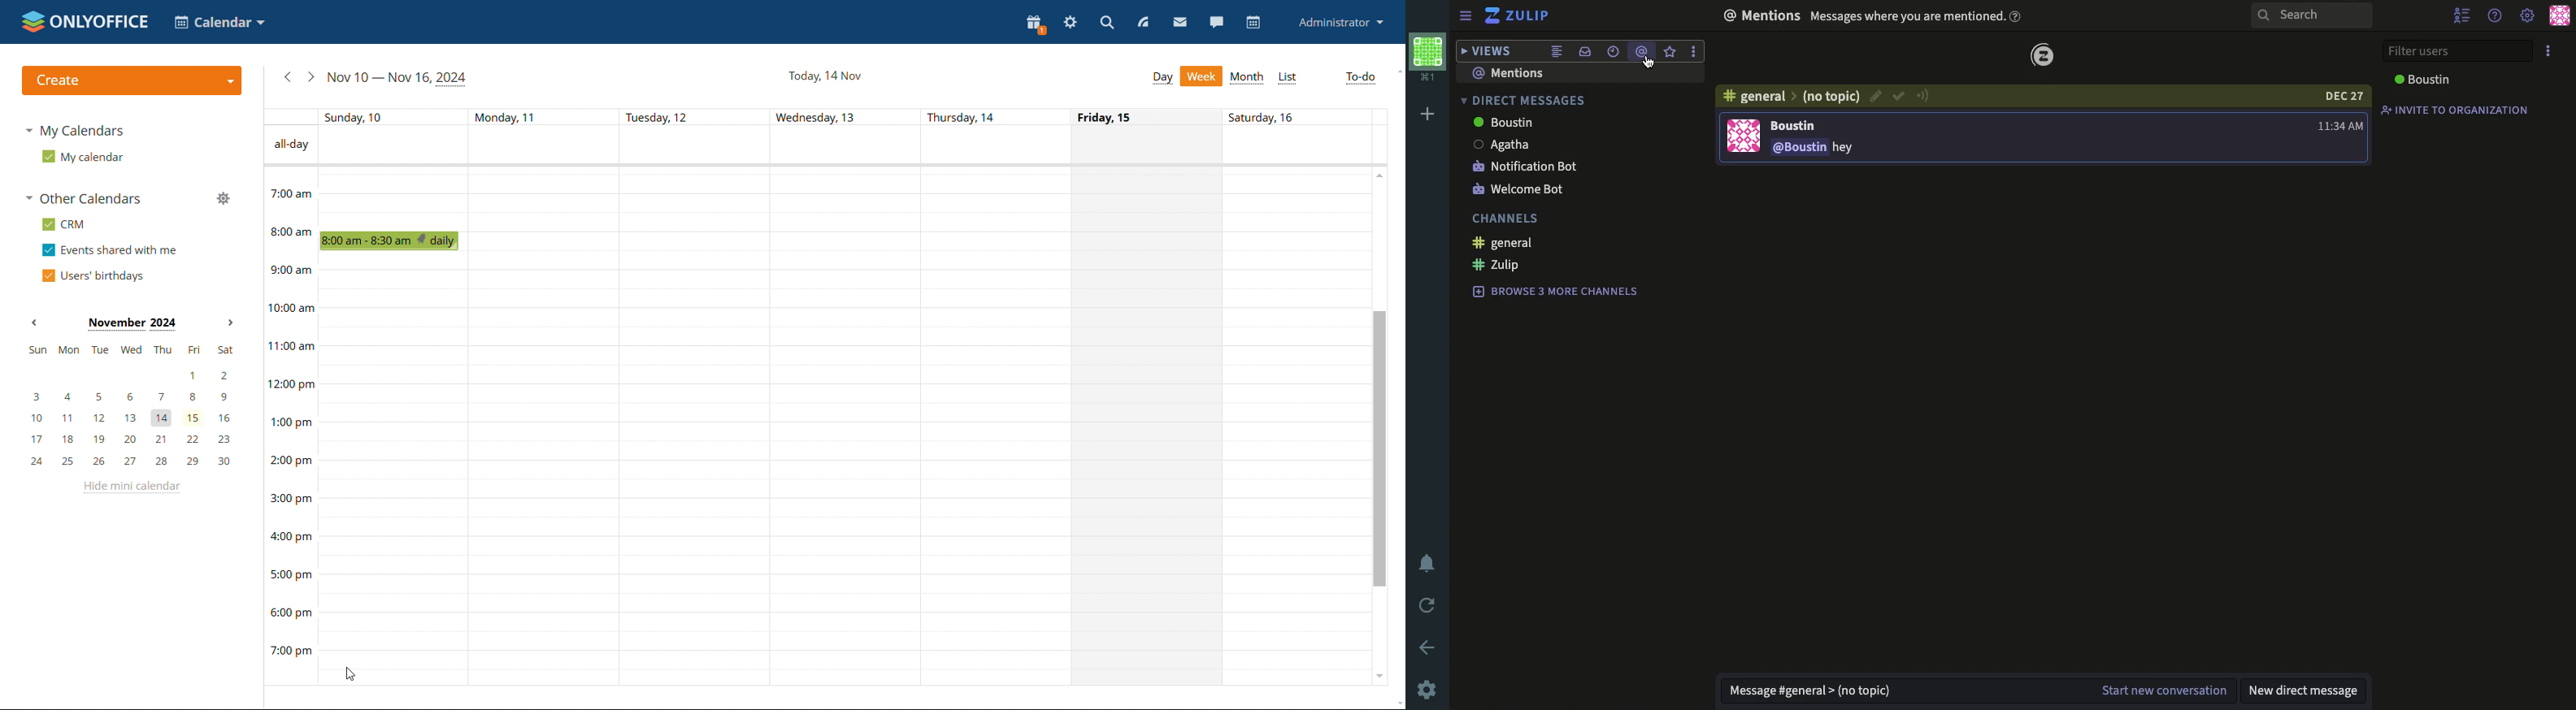 The width and height of the screenshot is (2576, 728). Describe the element at coordinates (1812, 692) in the screenshot. I see `message general` at that location.